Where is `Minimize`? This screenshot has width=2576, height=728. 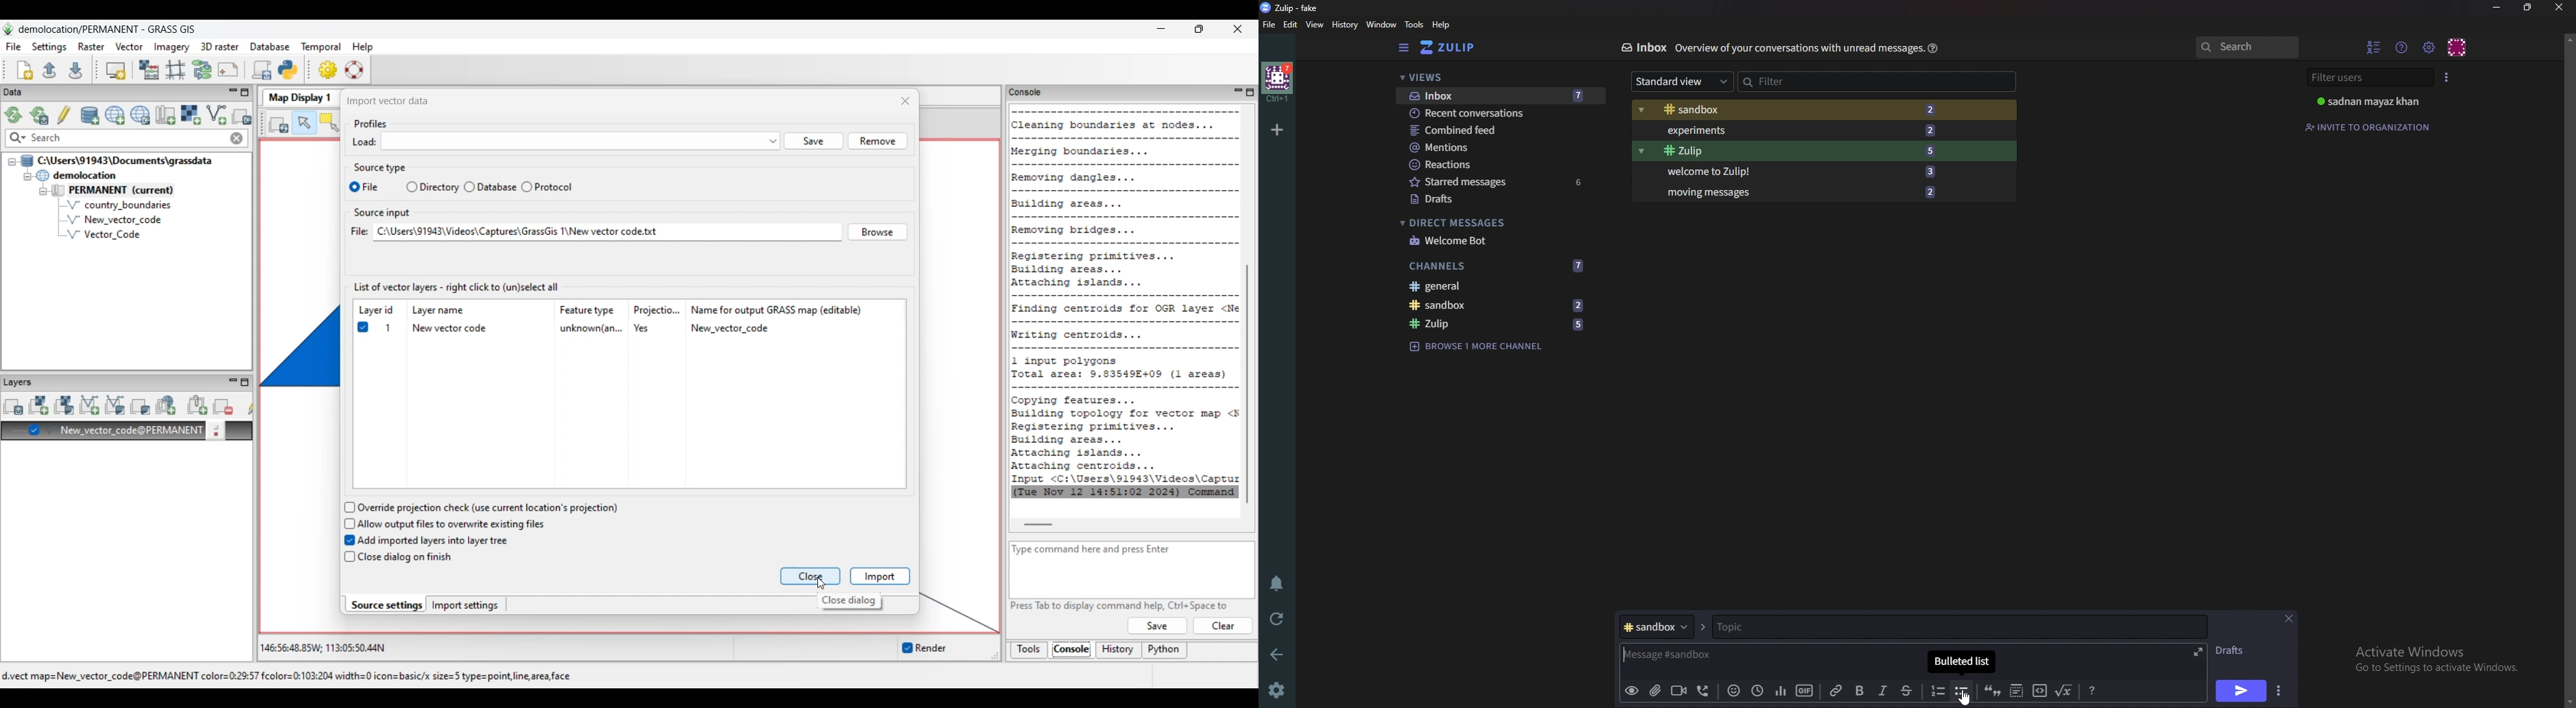 Minimize is located at coordinates (1161, 29).